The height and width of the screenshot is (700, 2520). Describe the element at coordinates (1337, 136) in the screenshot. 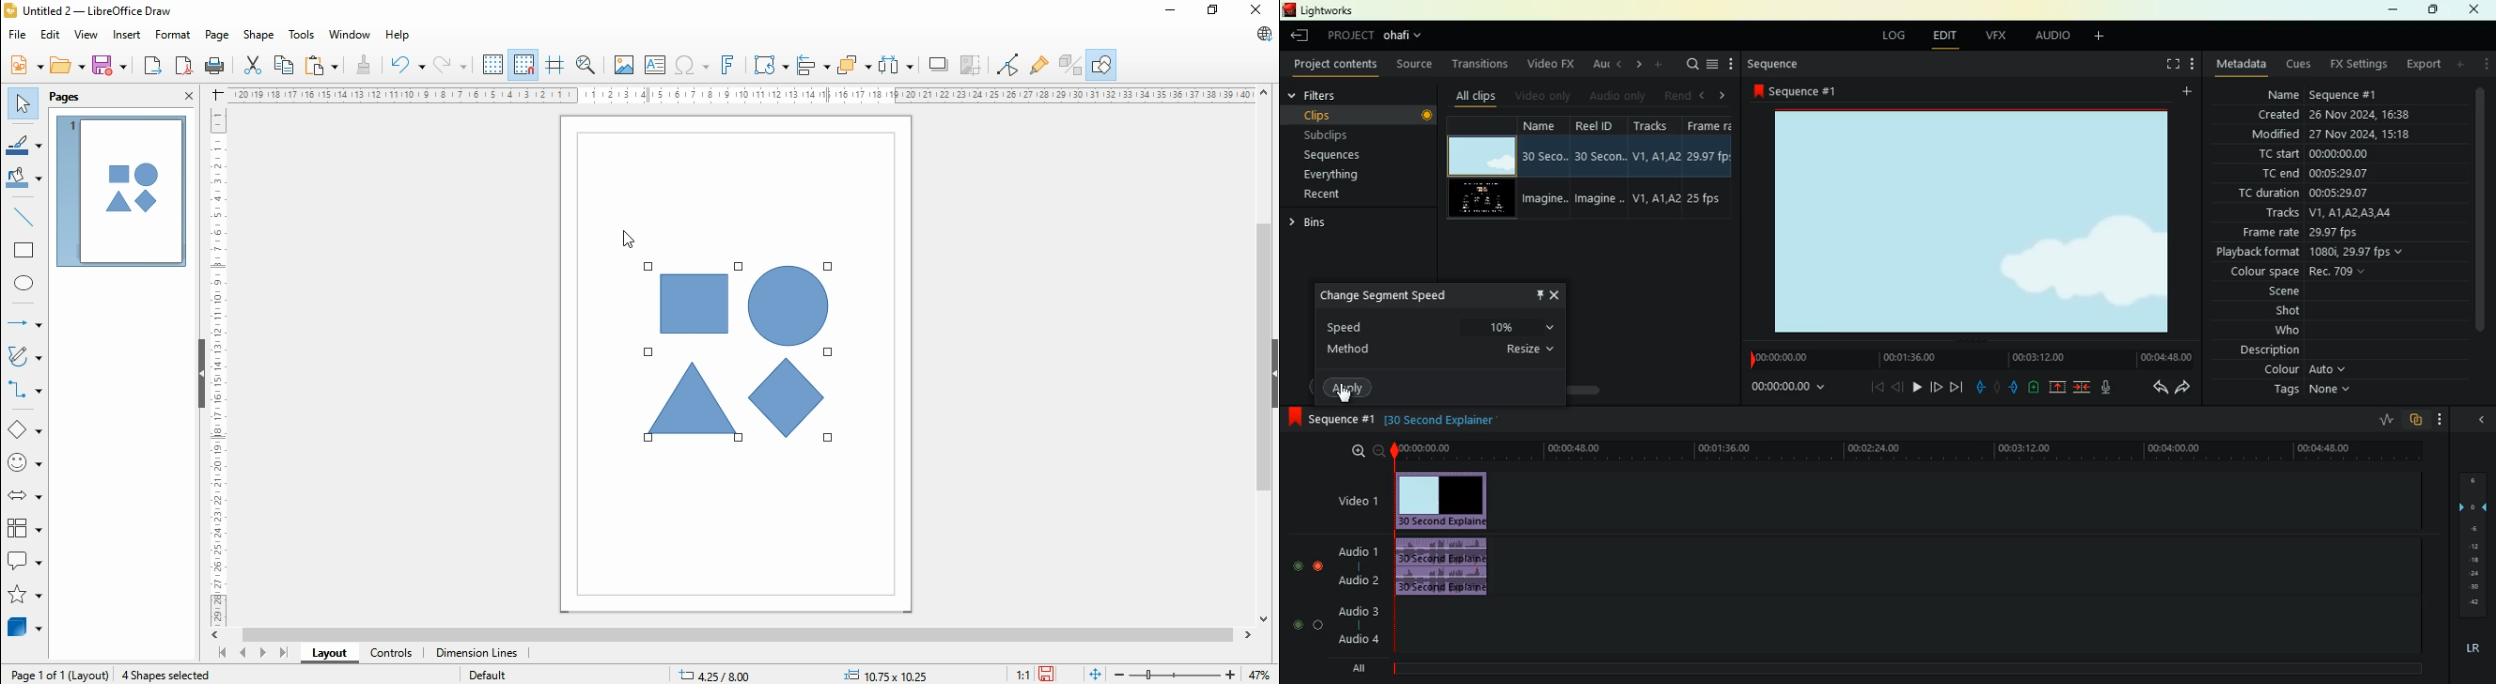

I see `subclips` at that location.